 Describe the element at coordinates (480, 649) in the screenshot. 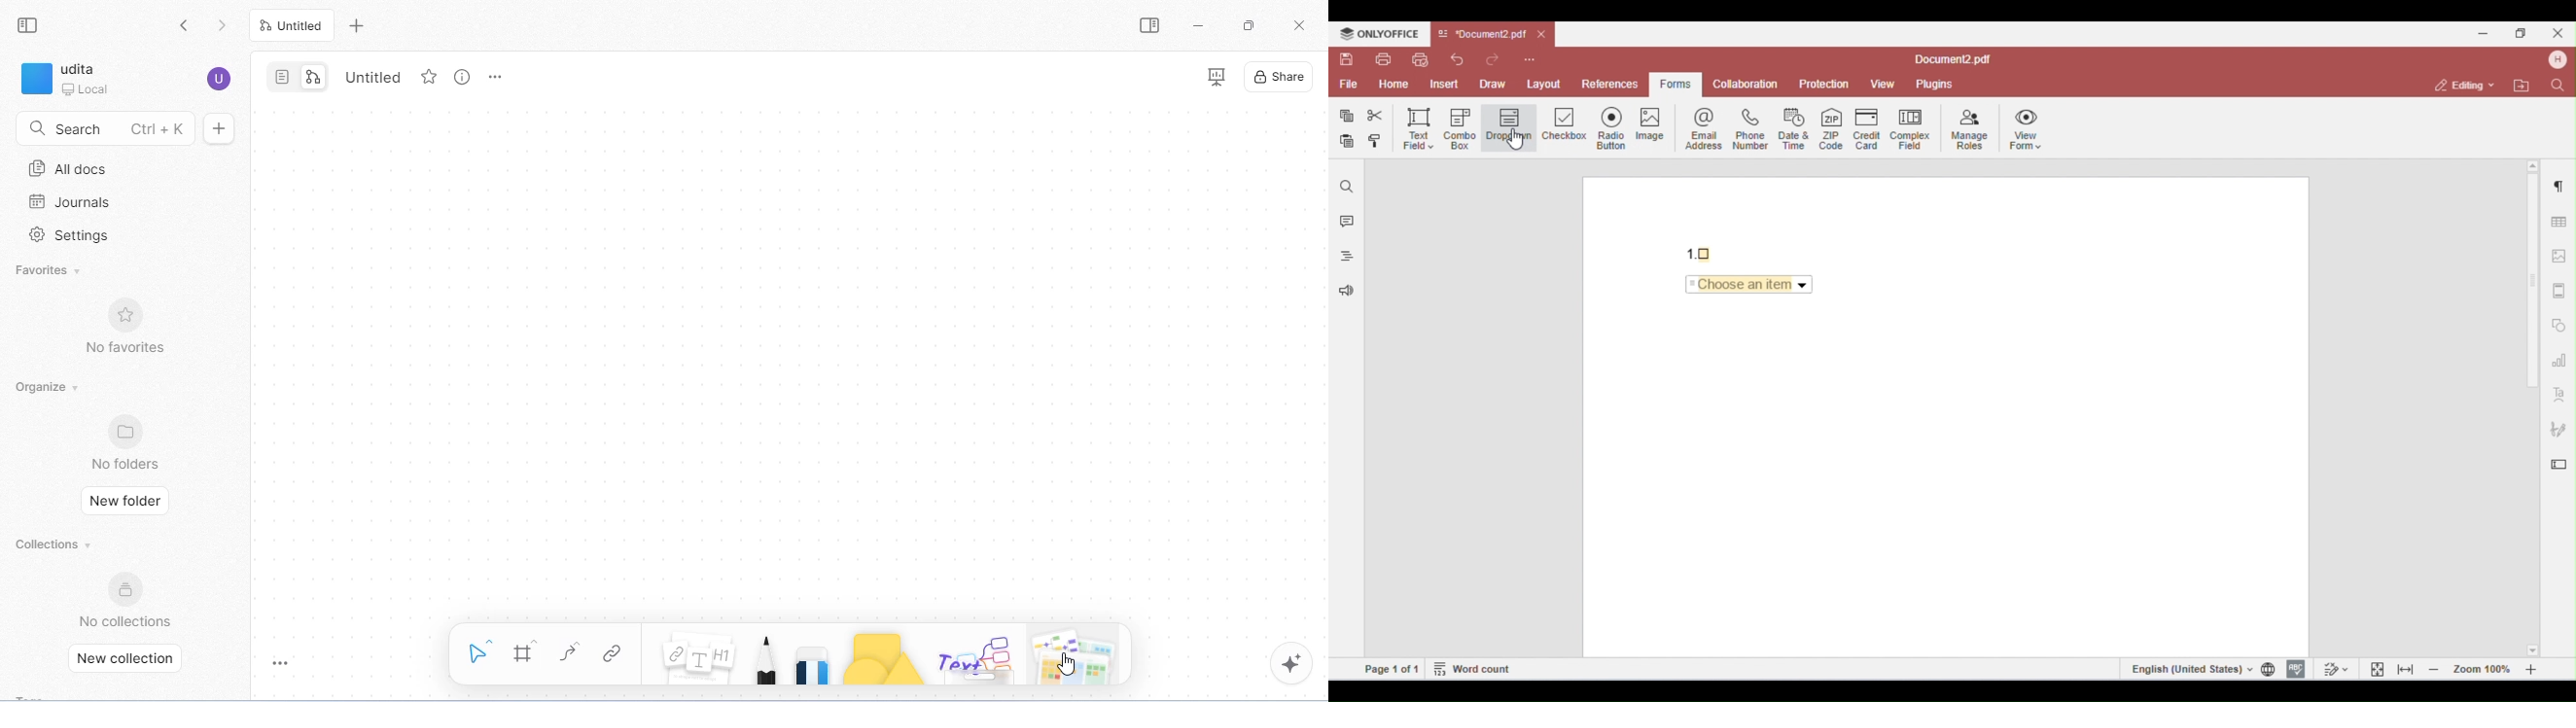

I see `select` at that location.